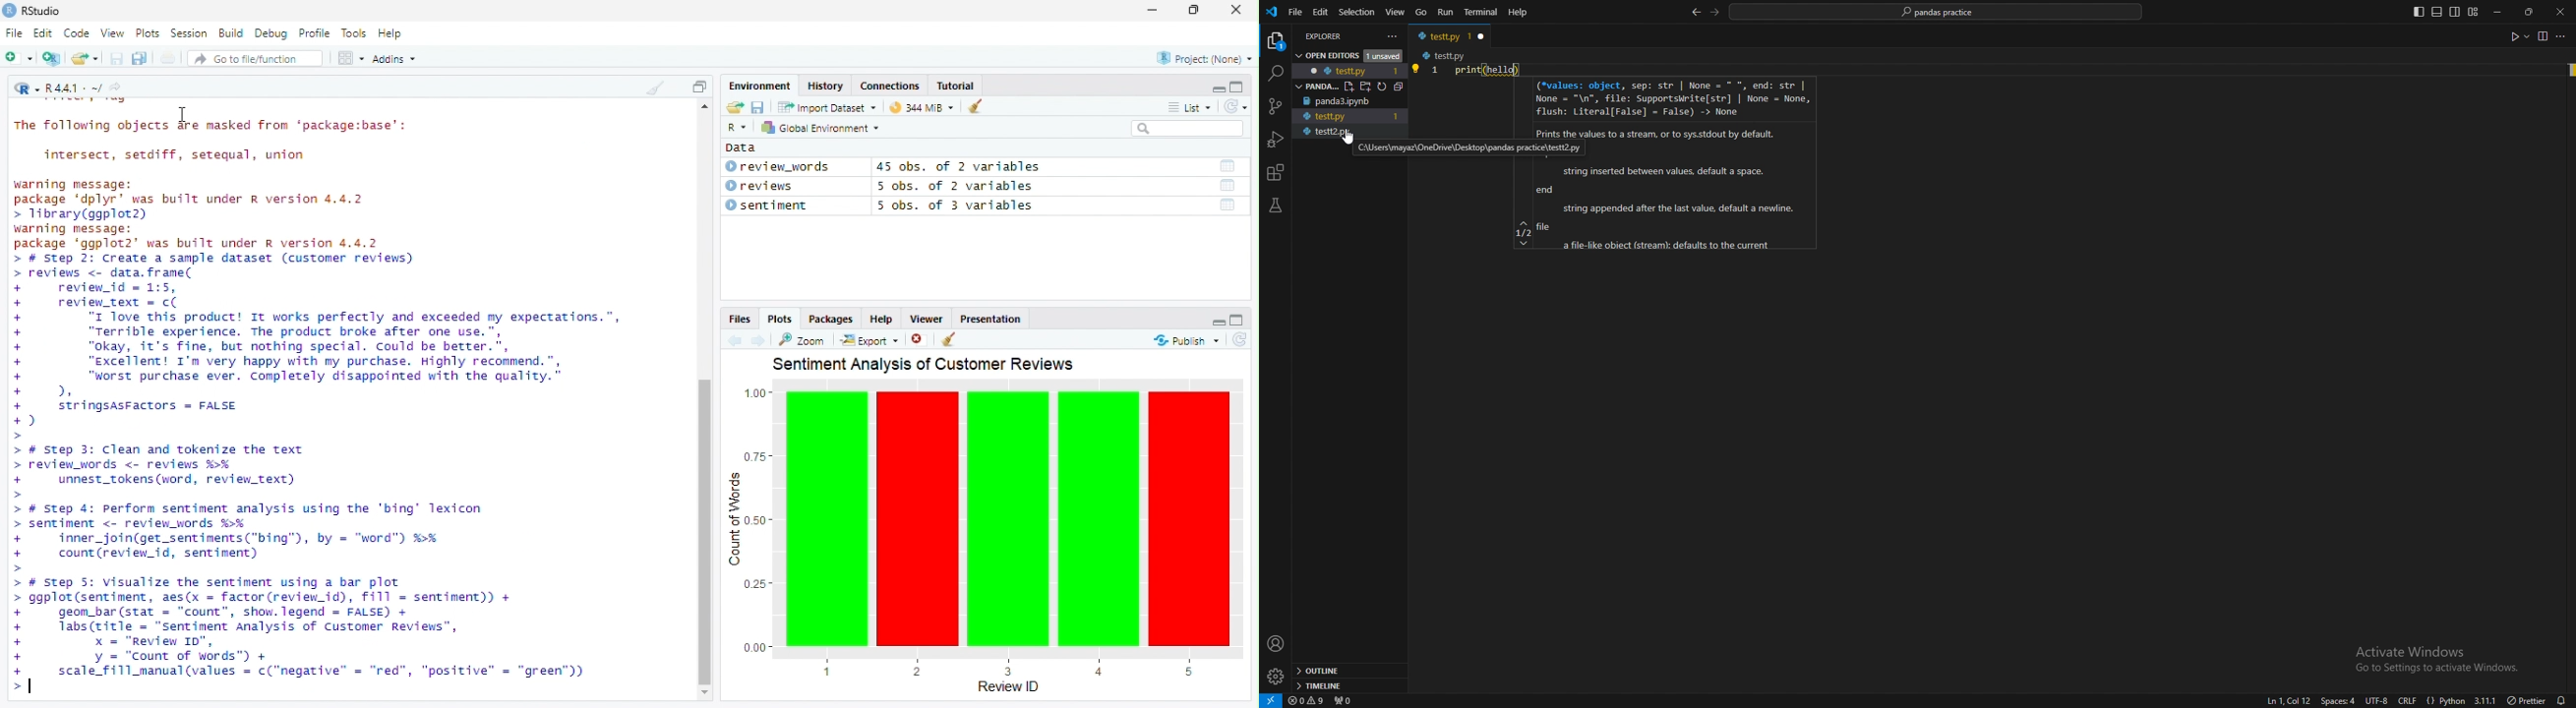 This screenshot has height=728, width=2576. I want to click on Activate Windows
Go to Settings to activate Windows., so click(2432, 658).